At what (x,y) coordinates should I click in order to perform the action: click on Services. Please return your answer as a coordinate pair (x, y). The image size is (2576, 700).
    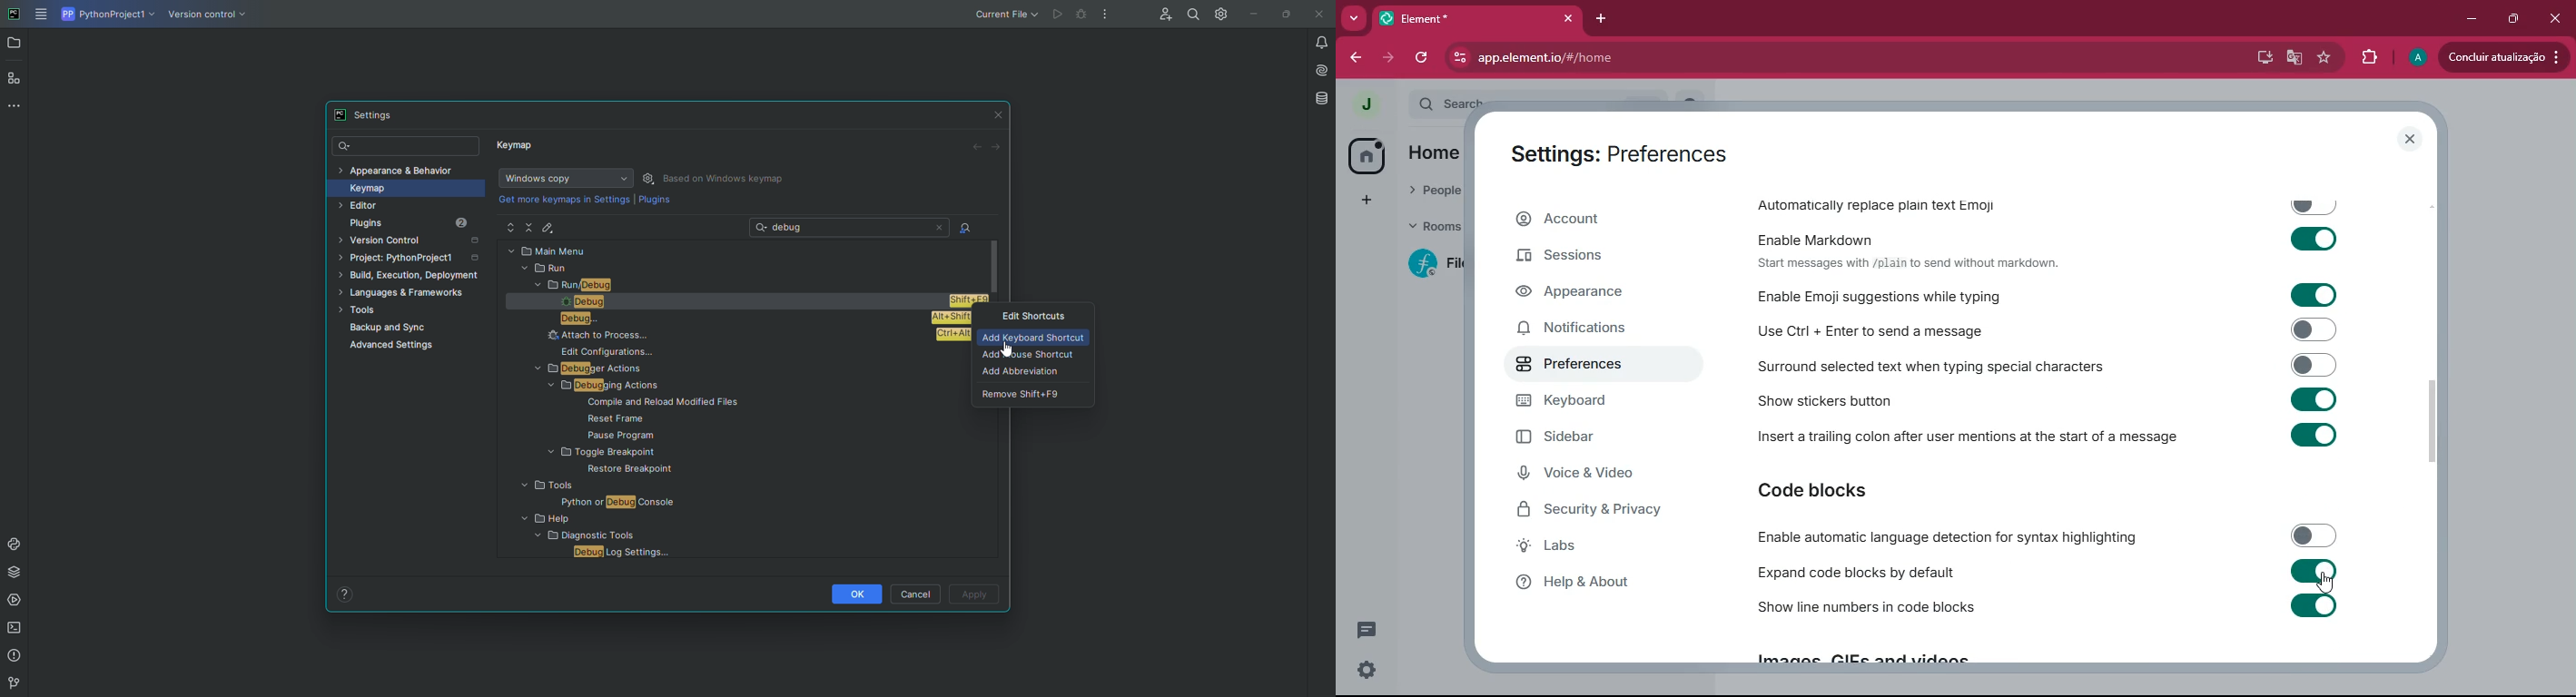
    Looking at the image, I should click on (16, 600).